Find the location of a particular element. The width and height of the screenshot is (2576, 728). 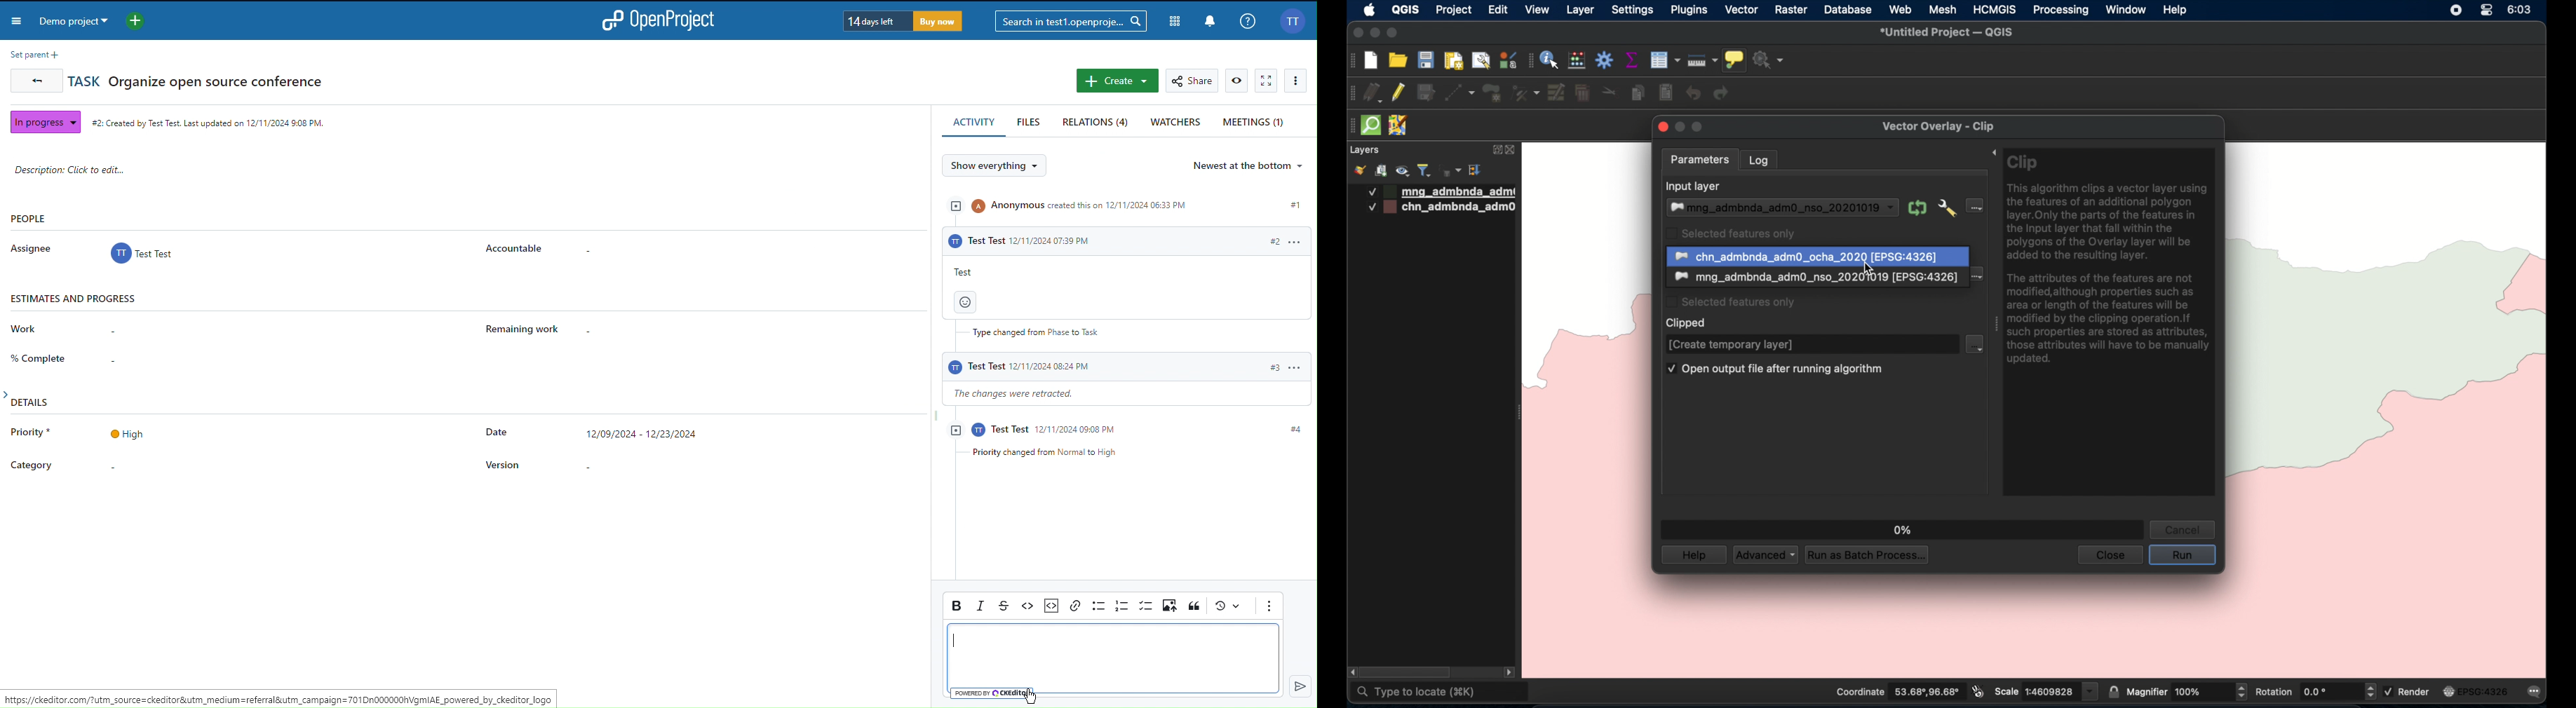

attributes toolbar is located at coordinates (1530, 61).